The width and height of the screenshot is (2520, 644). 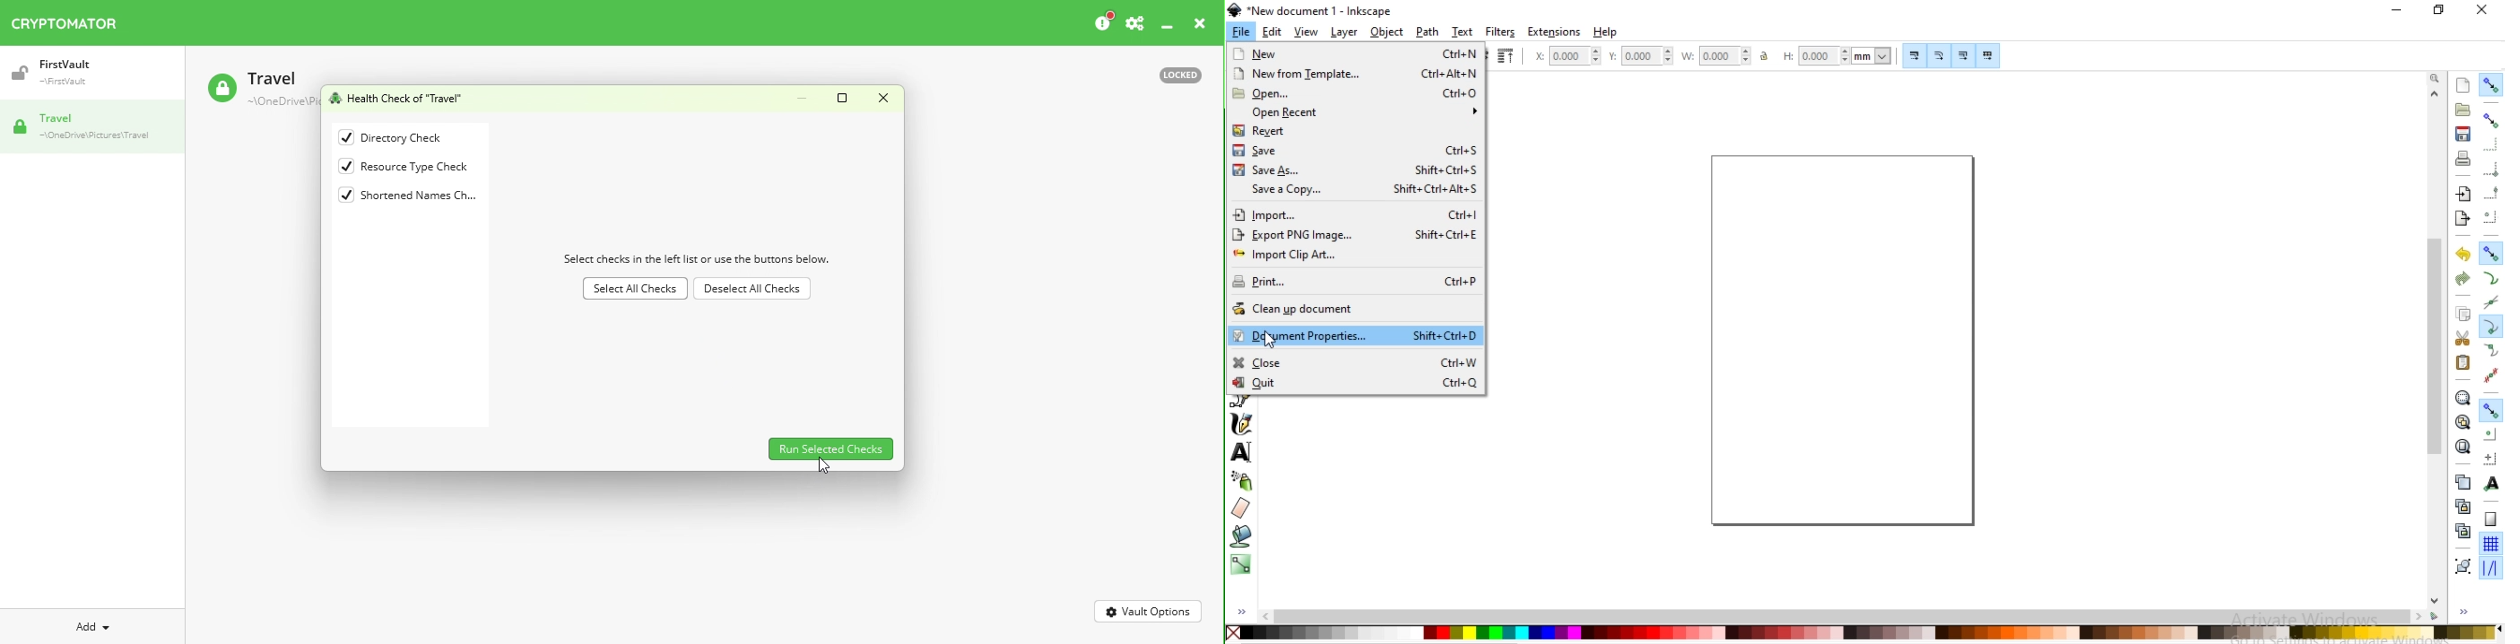 I want to click on snap midpoints of bounding box edges, so click(x=2492, y=193).